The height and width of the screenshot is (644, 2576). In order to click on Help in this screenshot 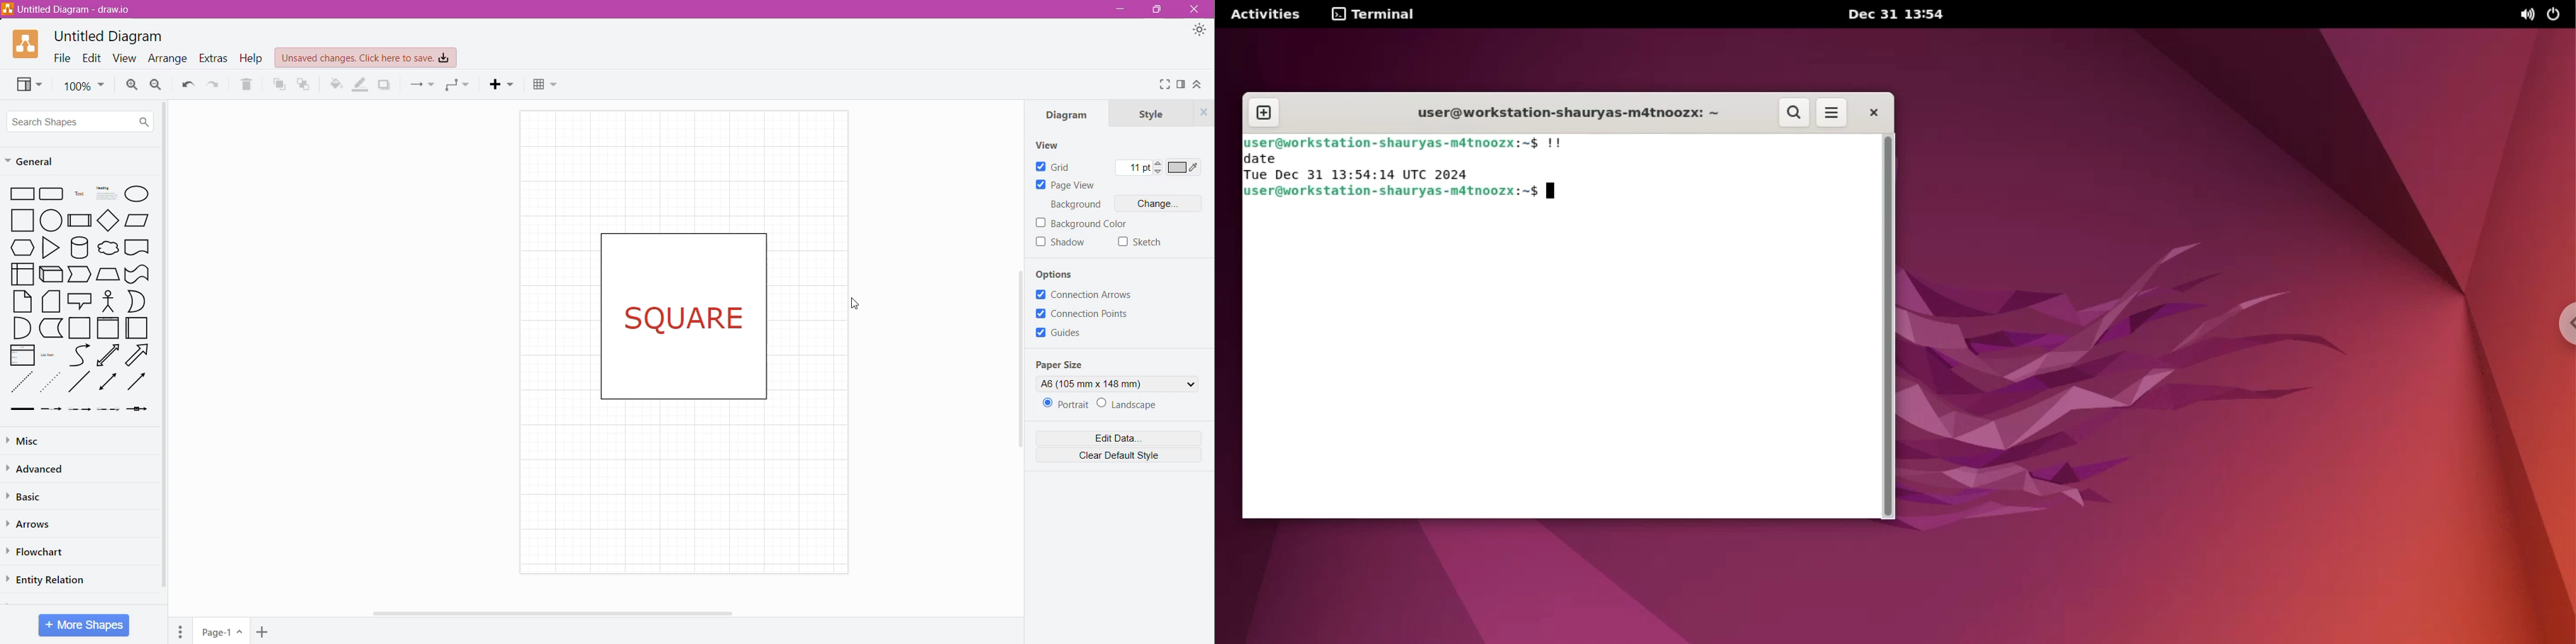, I will do `click(253, 58)`.